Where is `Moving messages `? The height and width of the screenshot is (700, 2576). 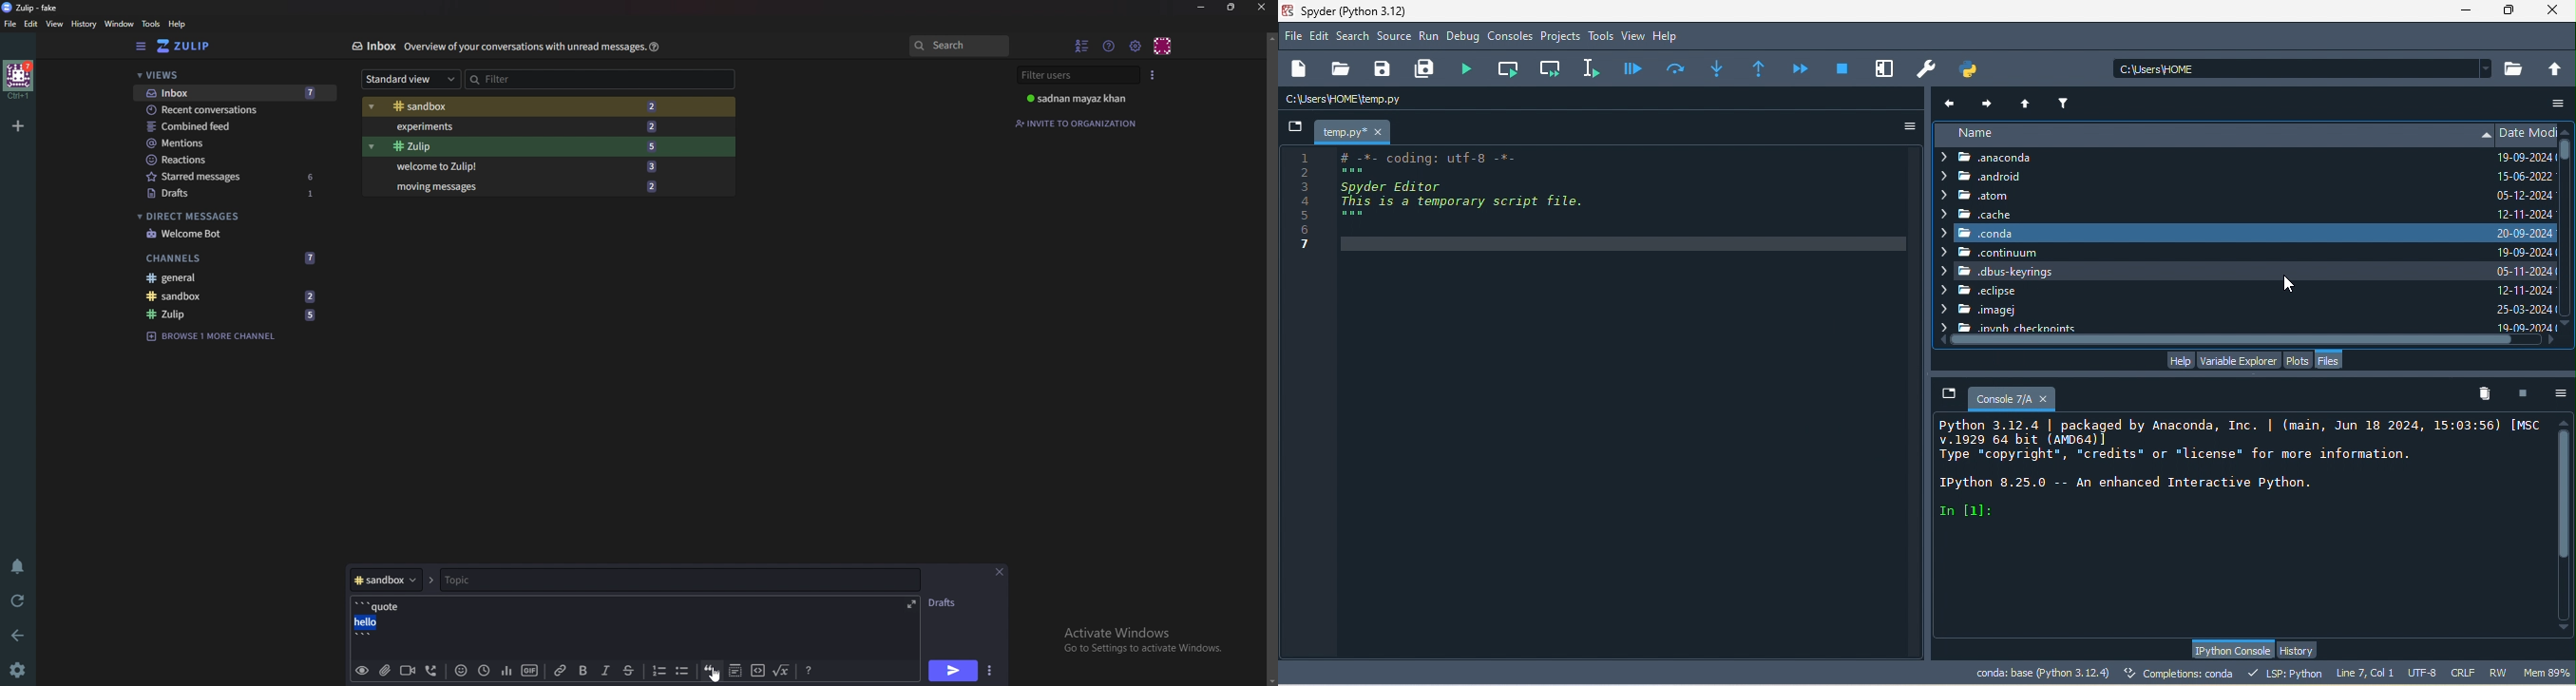 Moving messages  is located at coordinates (443, 189).